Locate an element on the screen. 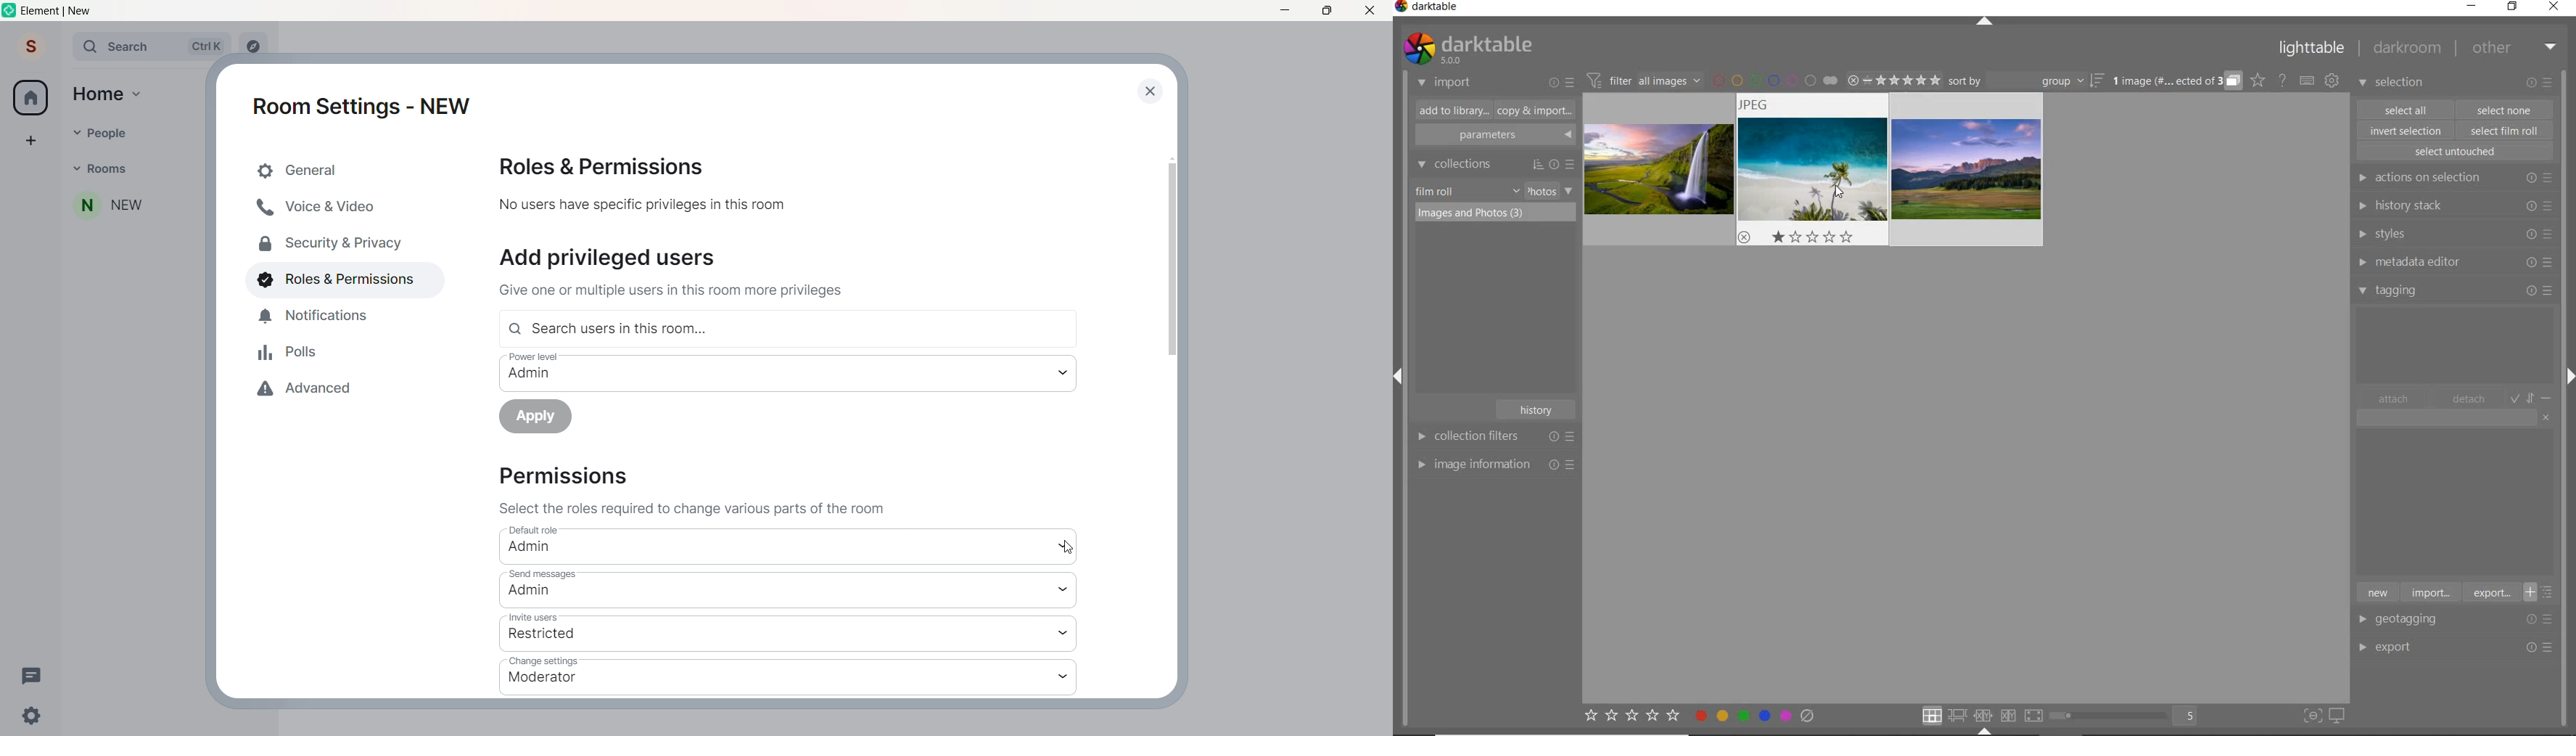 The width and height of the screenshot is (2576, 756). Expand is located at coordinates (2568, 373).